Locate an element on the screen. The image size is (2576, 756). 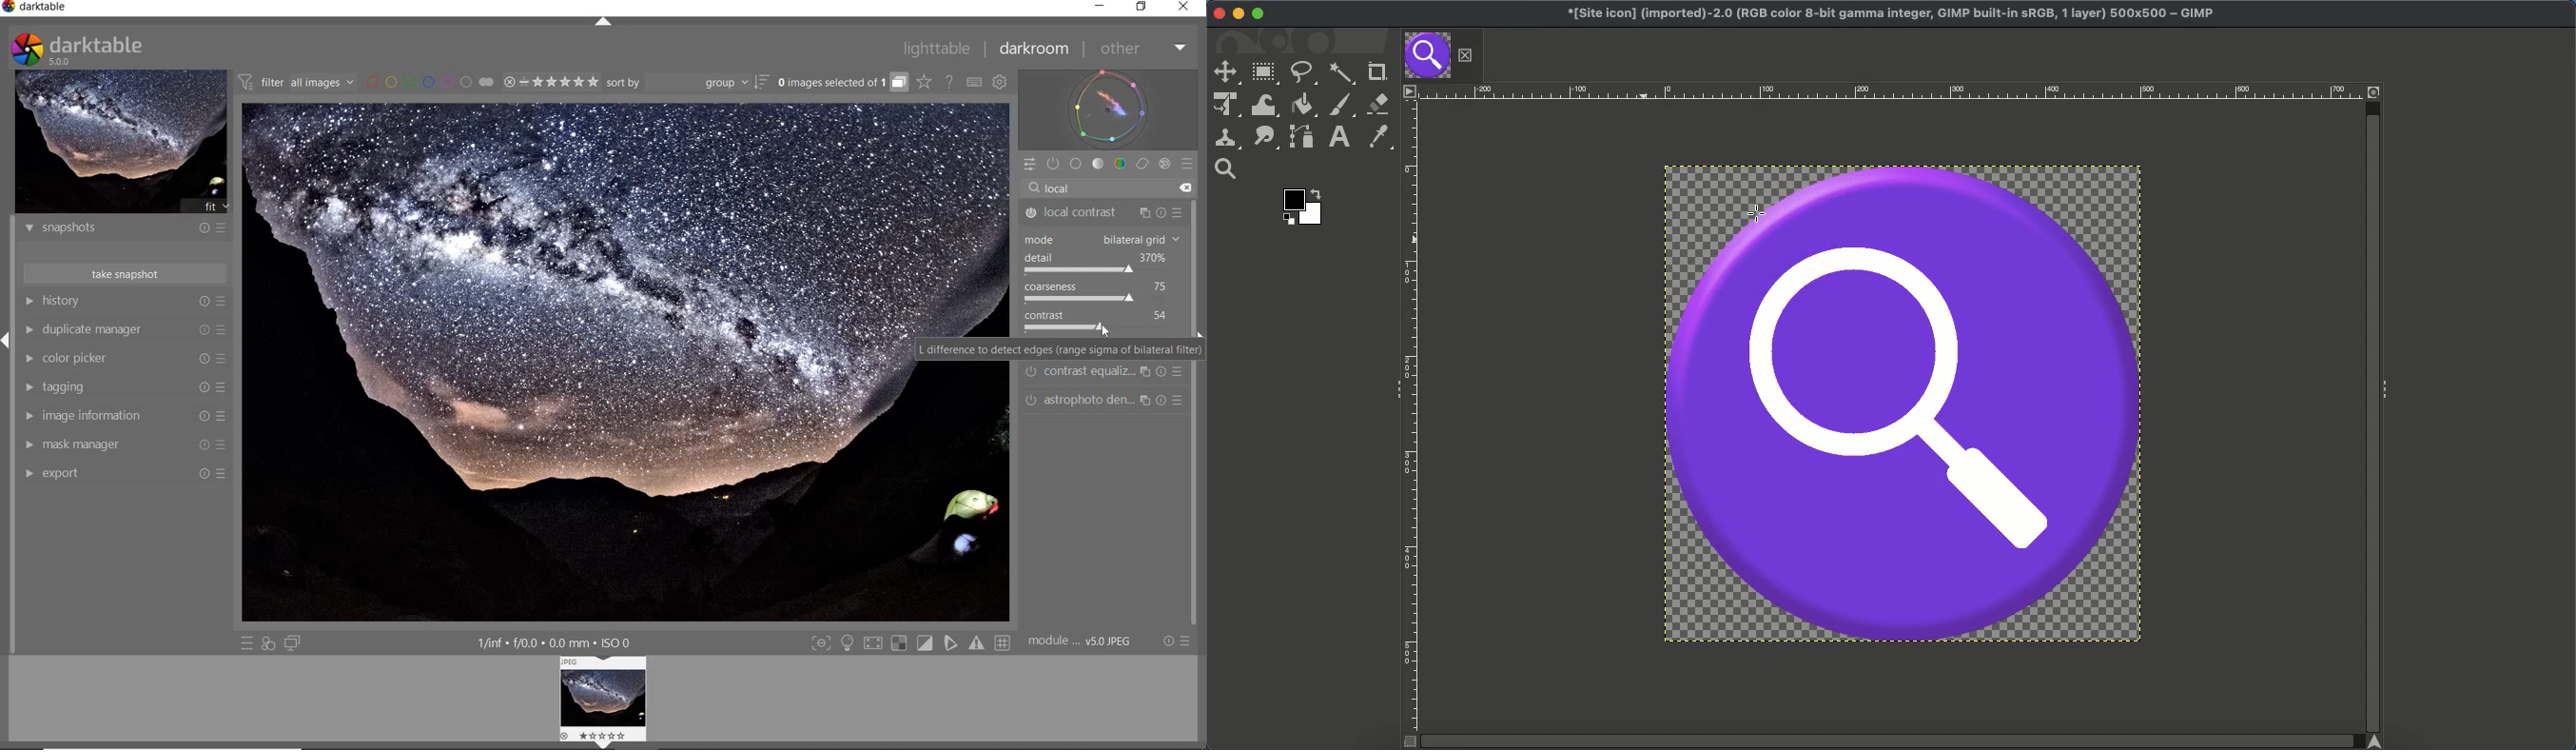
HISTORY is located at coordinates (29, 301).